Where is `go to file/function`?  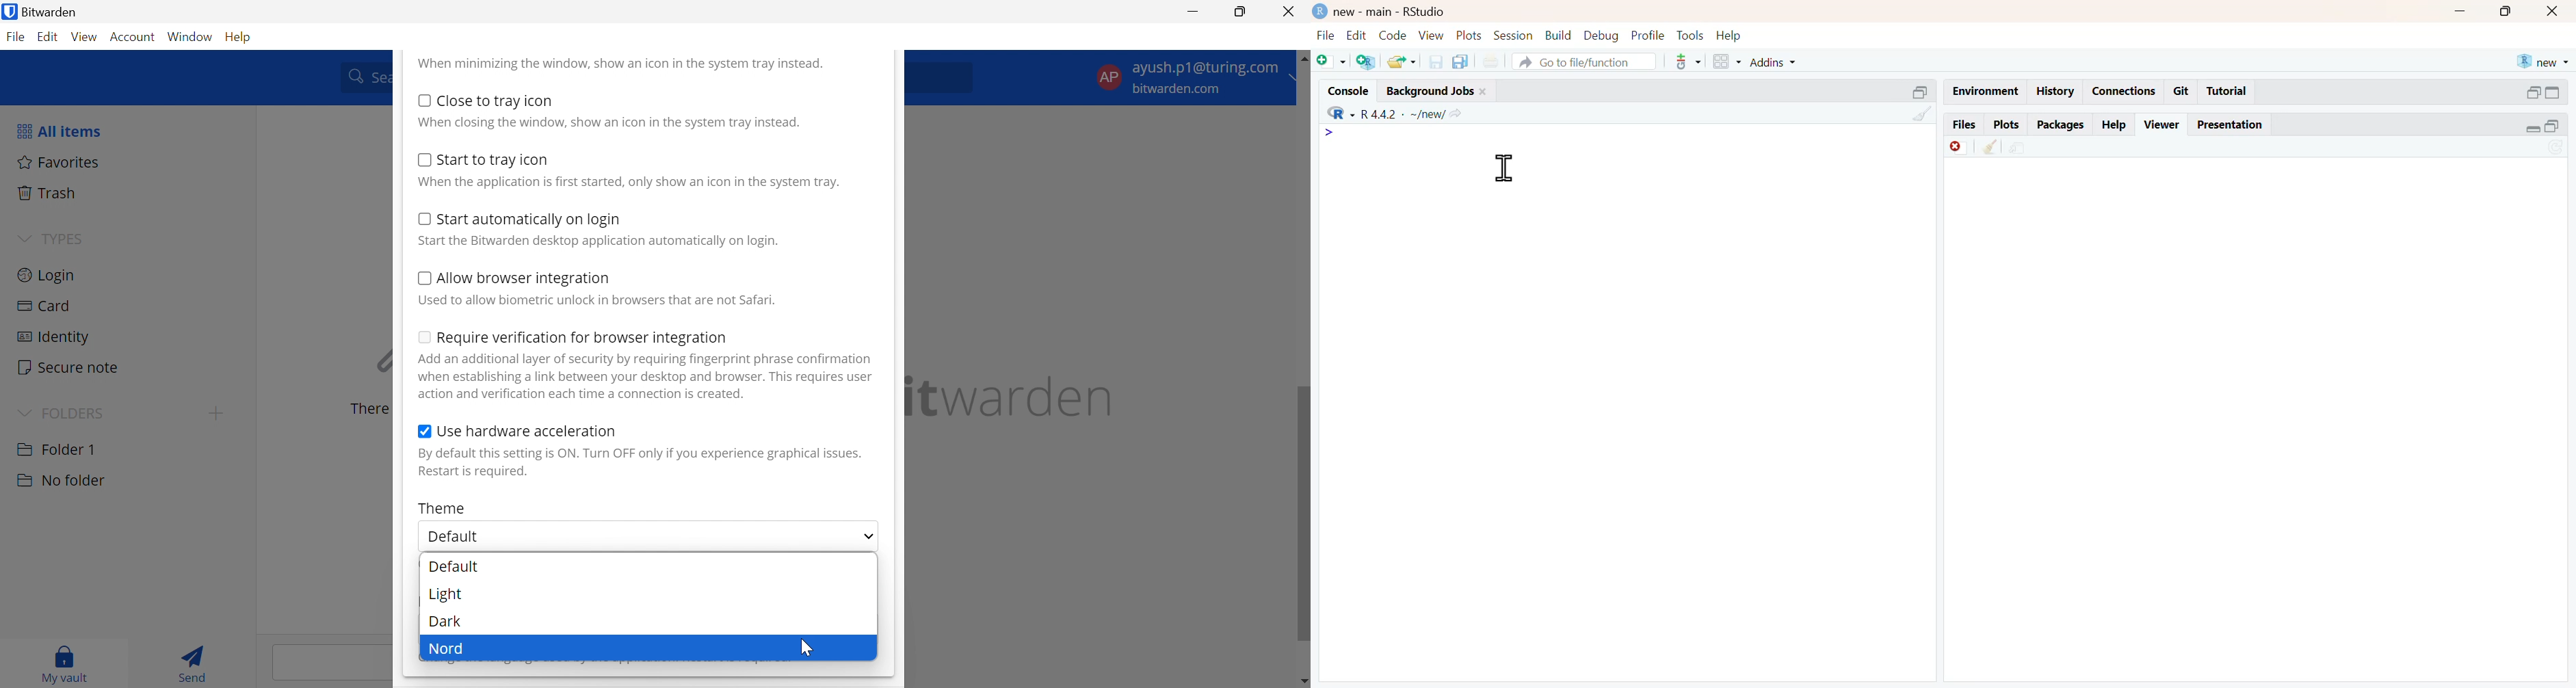 go to file/function is located at coordinates (1585, 61).